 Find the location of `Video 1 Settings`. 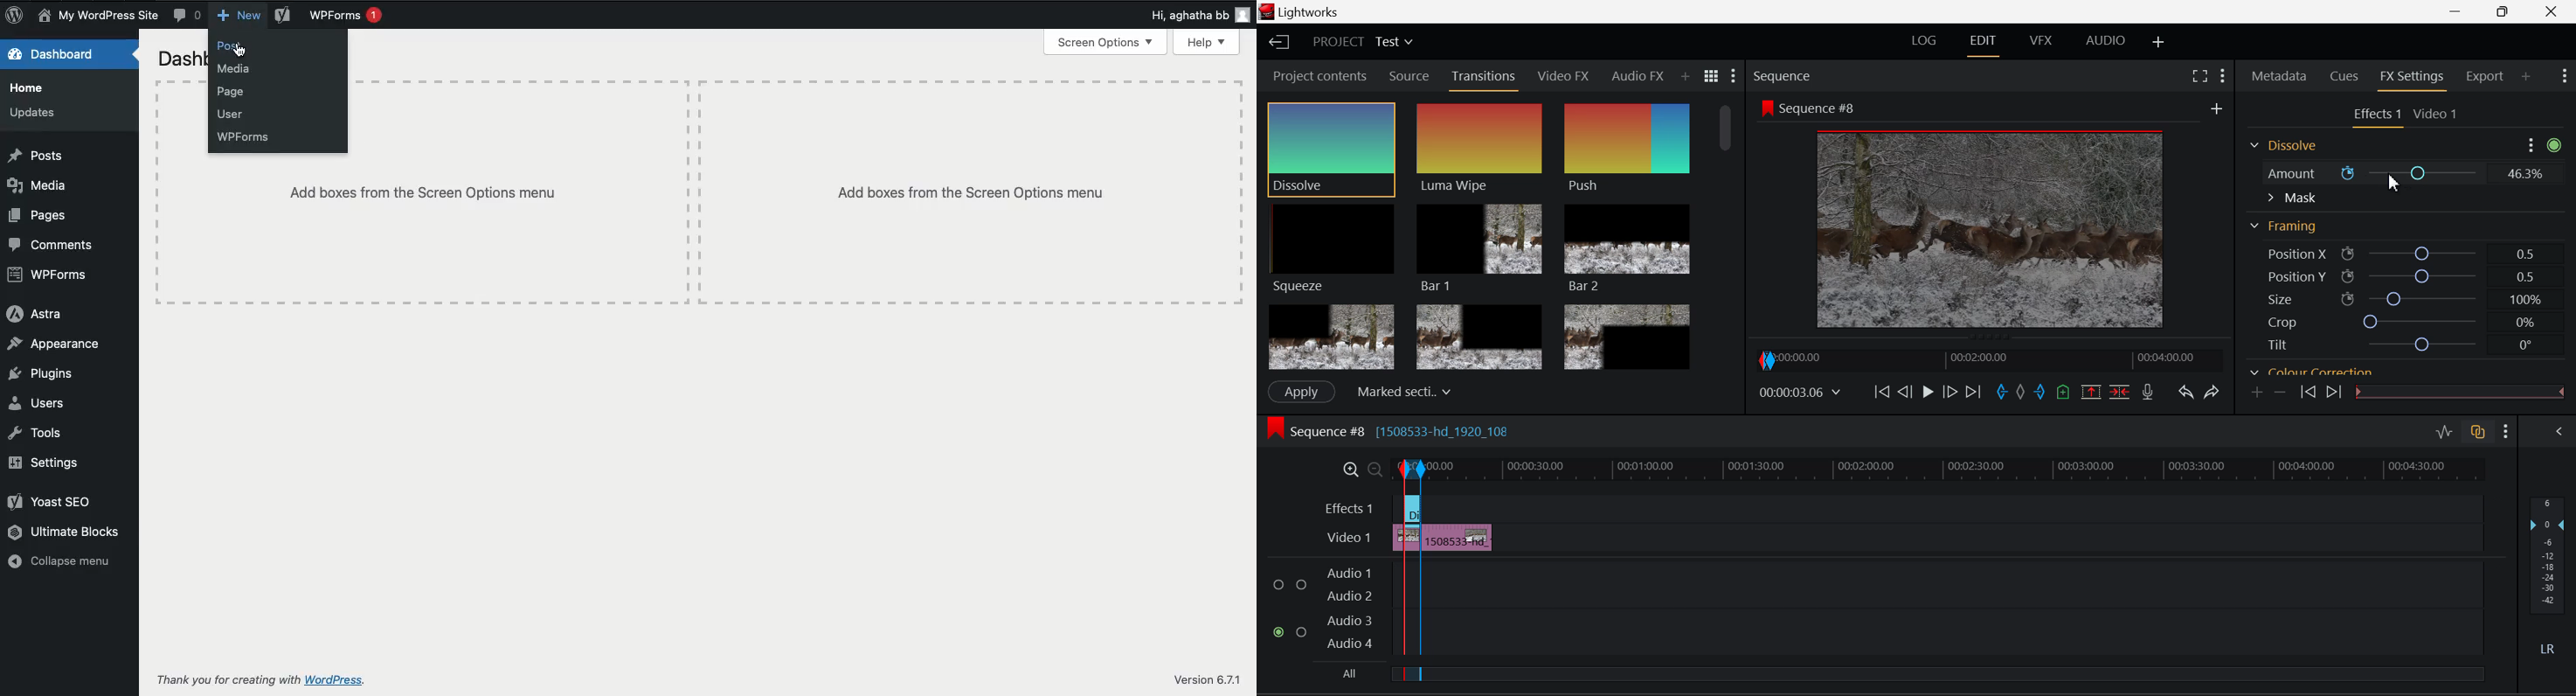

Video 1 Settings is located at coordinates (2436, 113).